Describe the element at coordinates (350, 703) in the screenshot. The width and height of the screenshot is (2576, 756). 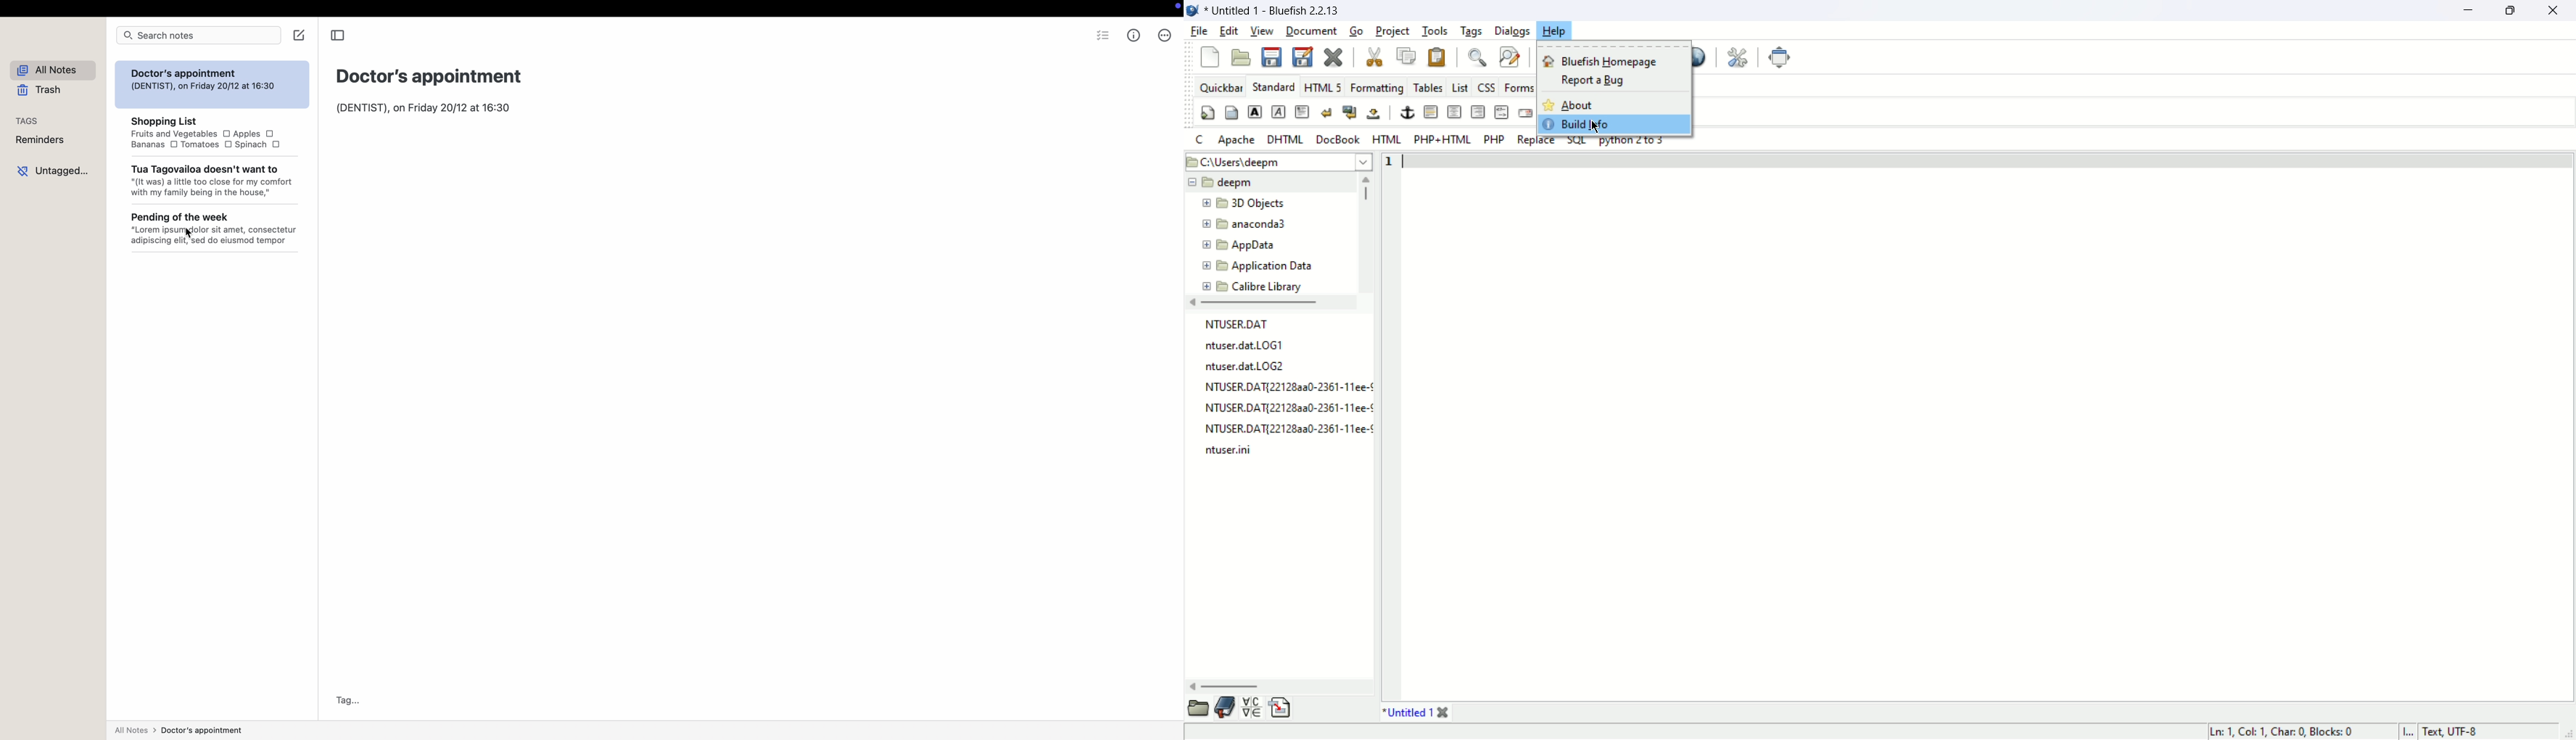
I see `tag` at that location.